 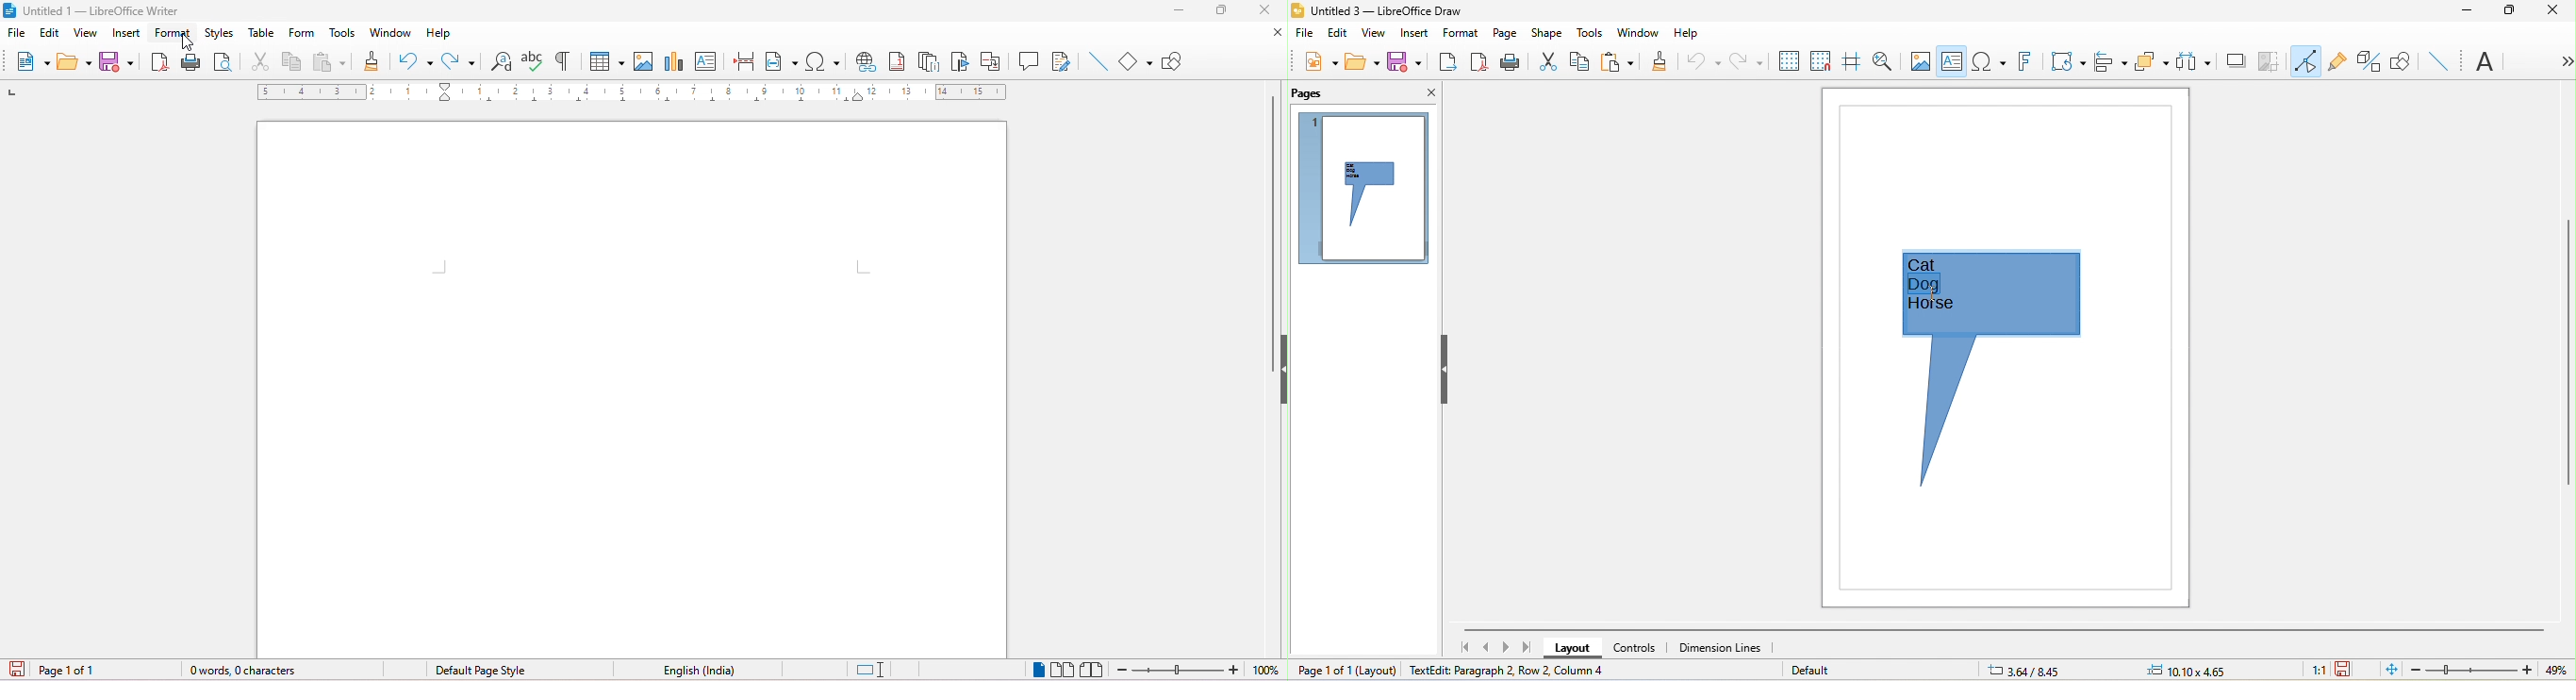 What do you see at coordinates (242, 673) in the screenshot?
I see `word and character count` at bounding box center [242, 673].